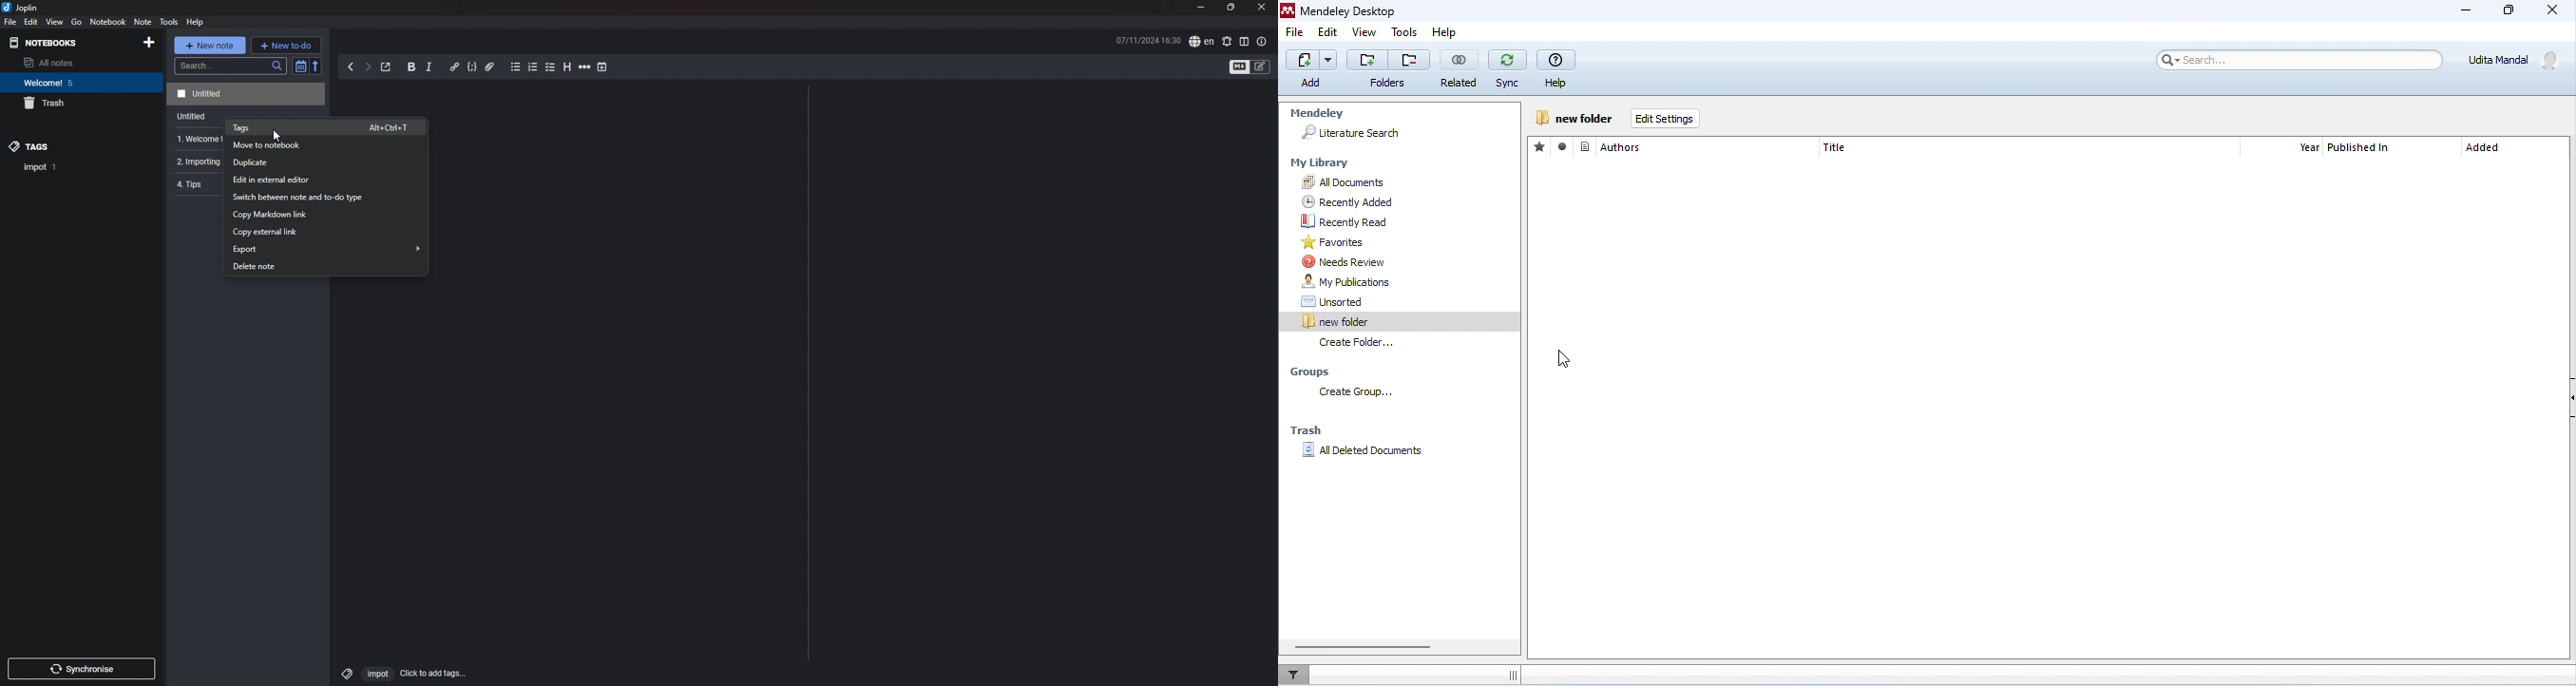 The image size is (2576, 700). What do you see at coordinates (1409, 221) in the screenshot?
I see `recently read` at bounding box center [1409, 221].